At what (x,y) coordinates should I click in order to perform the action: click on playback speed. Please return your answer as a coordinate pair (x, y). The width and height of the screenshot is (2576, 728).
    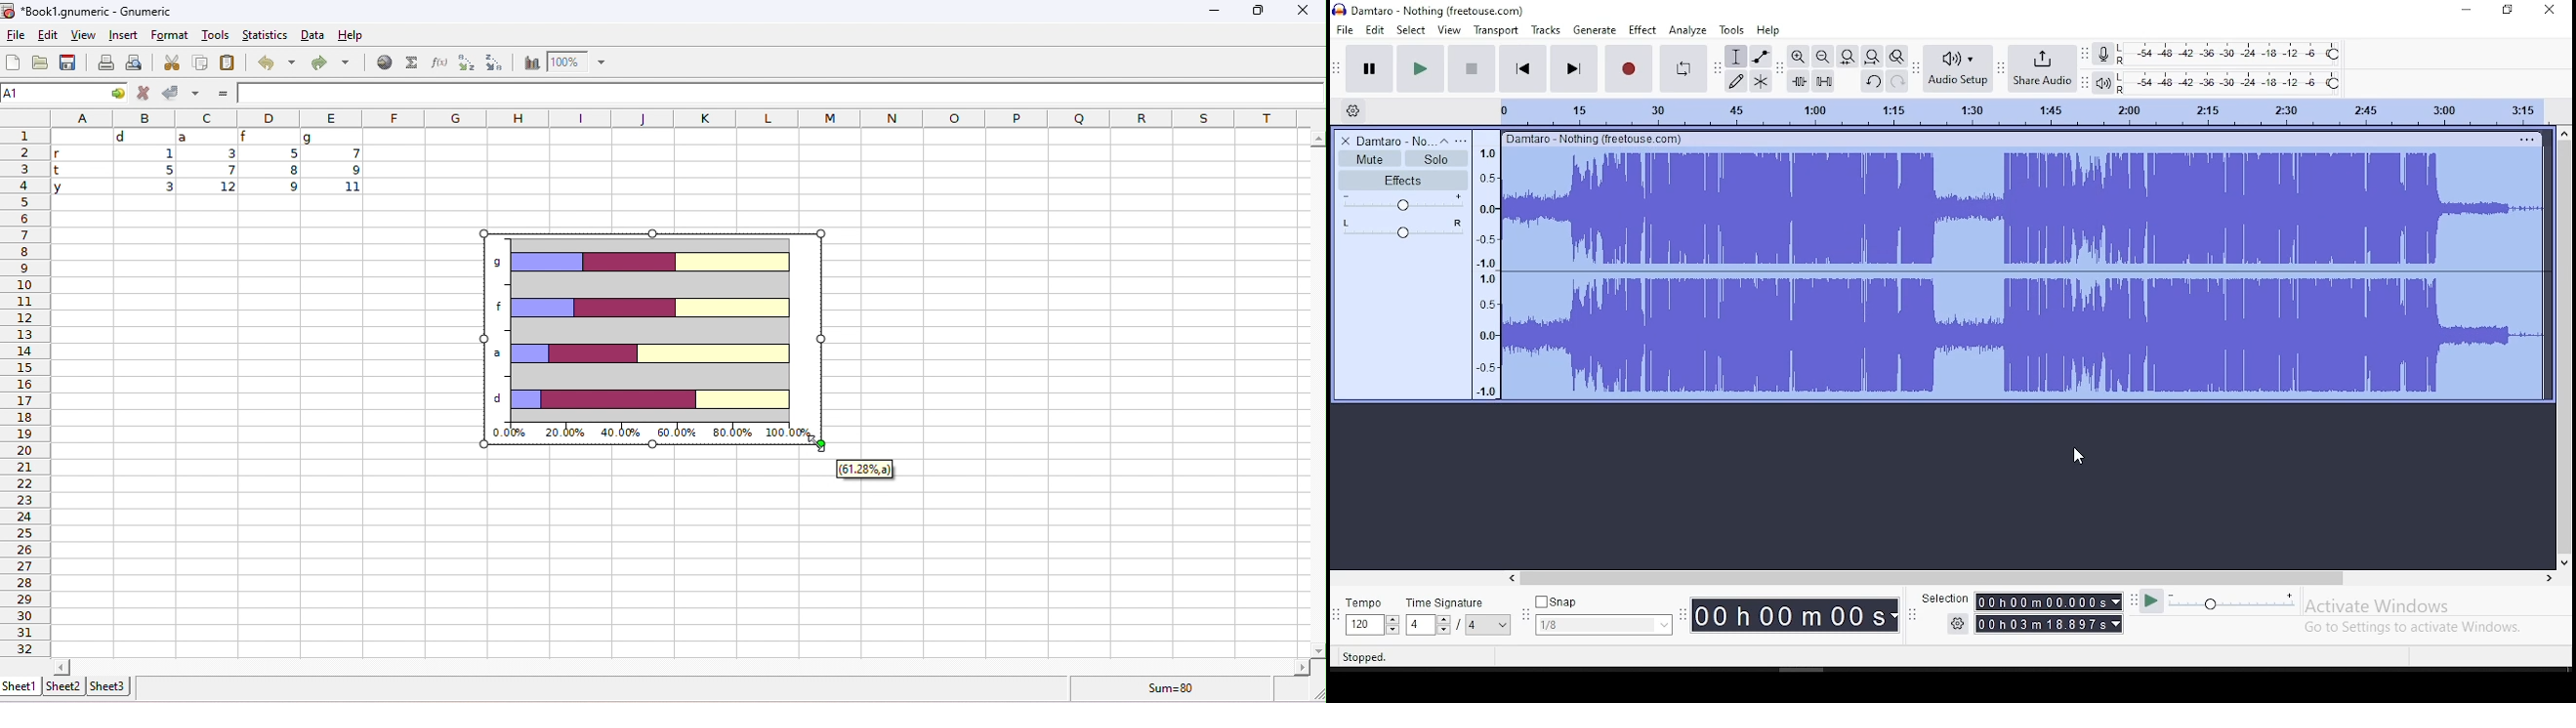
    Looking at the image, I should click on (2218, 603).